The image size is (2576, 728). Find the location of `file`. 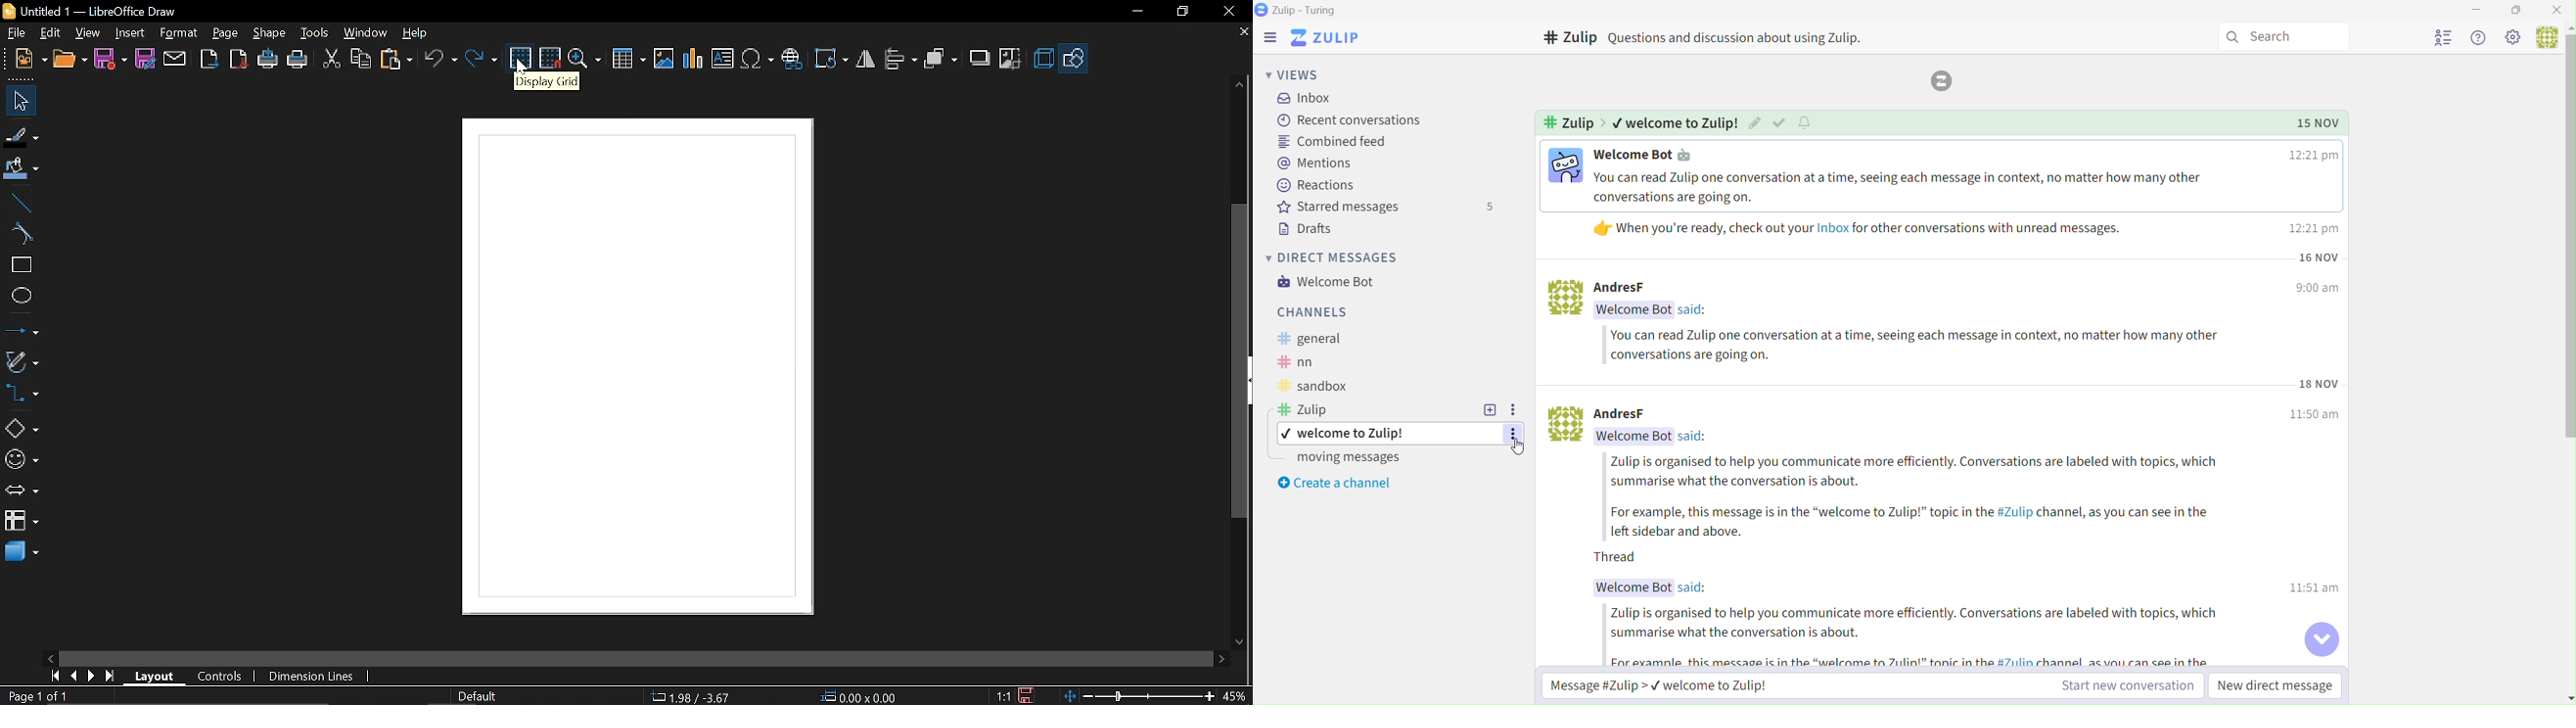

file is located at coordinates (22, 34).